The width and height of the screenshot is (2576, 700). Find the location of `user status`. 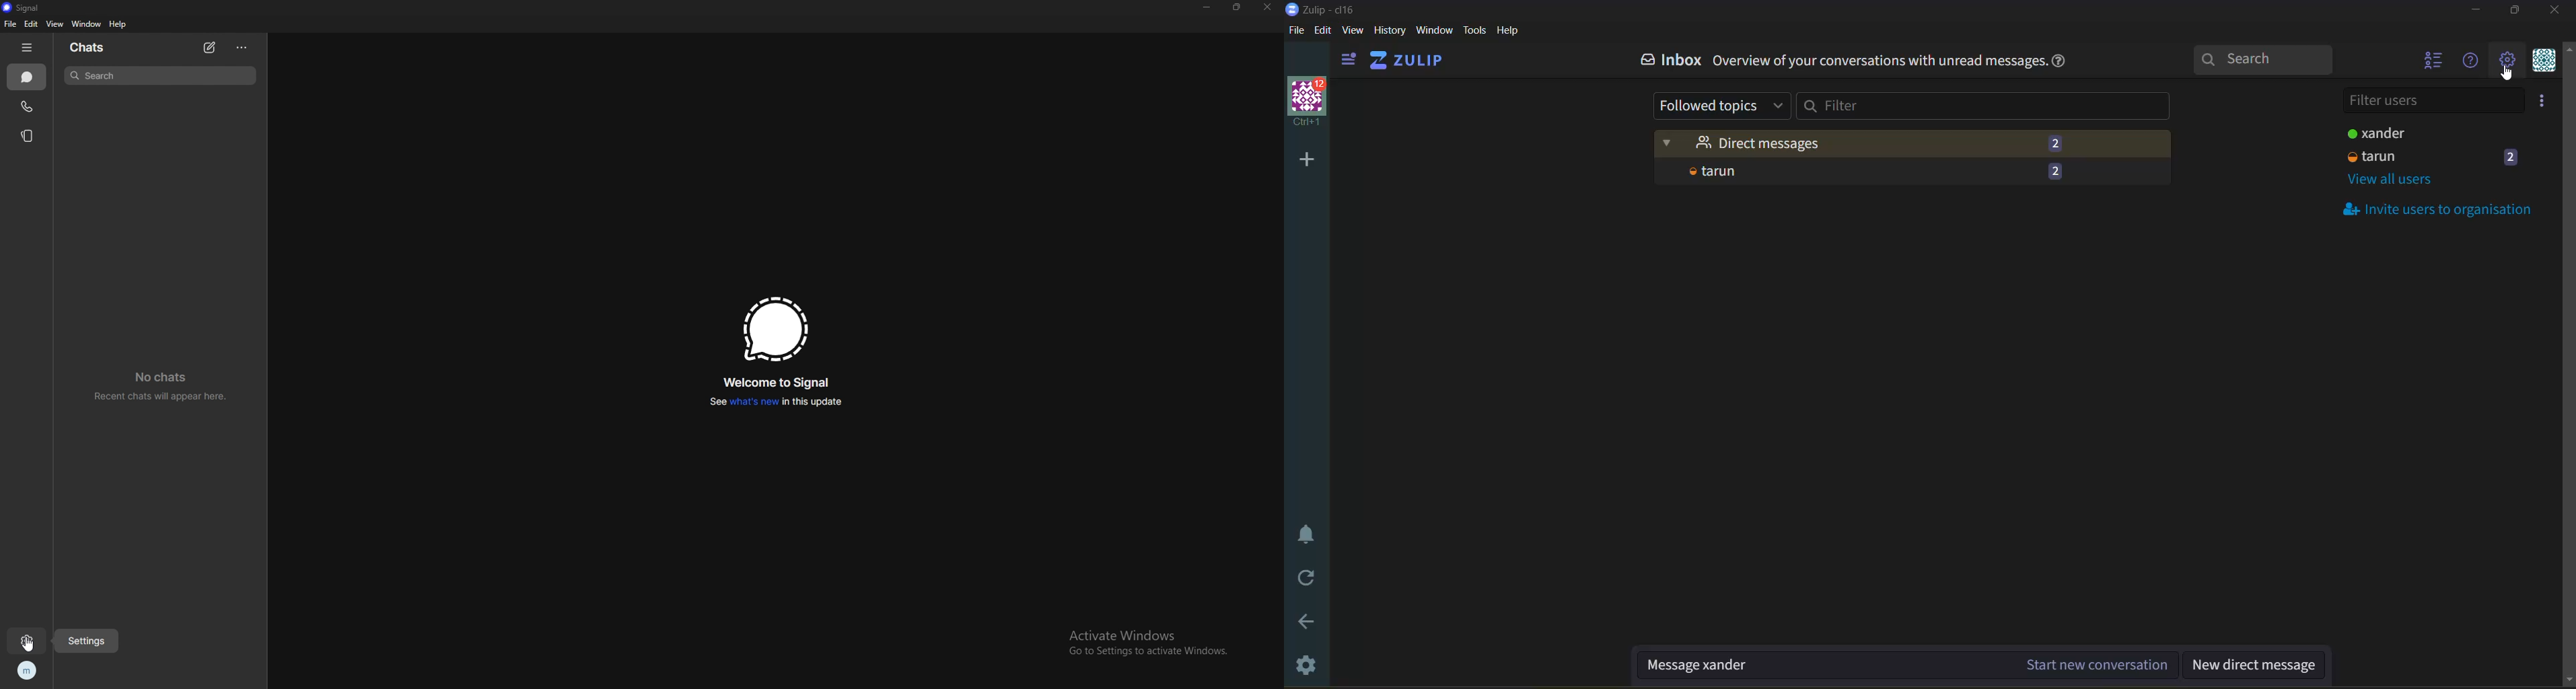

user status is located at coordinates (2408, 135).